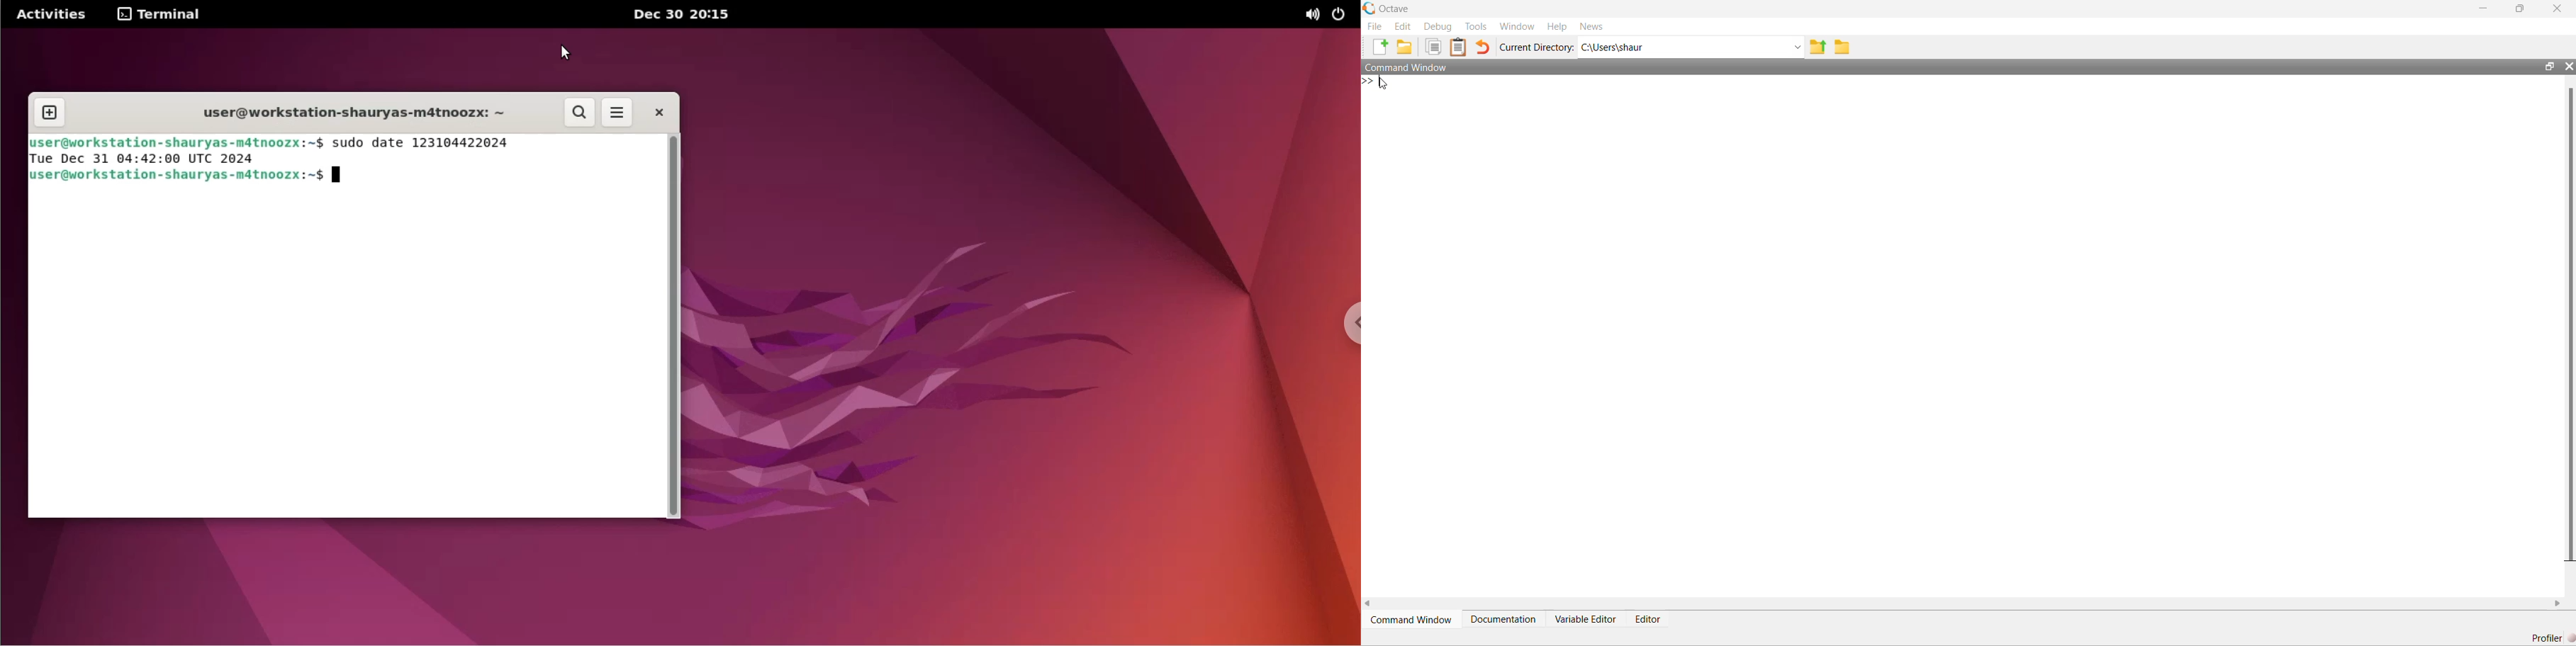 The width and height of the screenshot is (2576, 672). Describe the element at coordinates (1518, 27) in the screenshot. I see `‘Window` at that location.